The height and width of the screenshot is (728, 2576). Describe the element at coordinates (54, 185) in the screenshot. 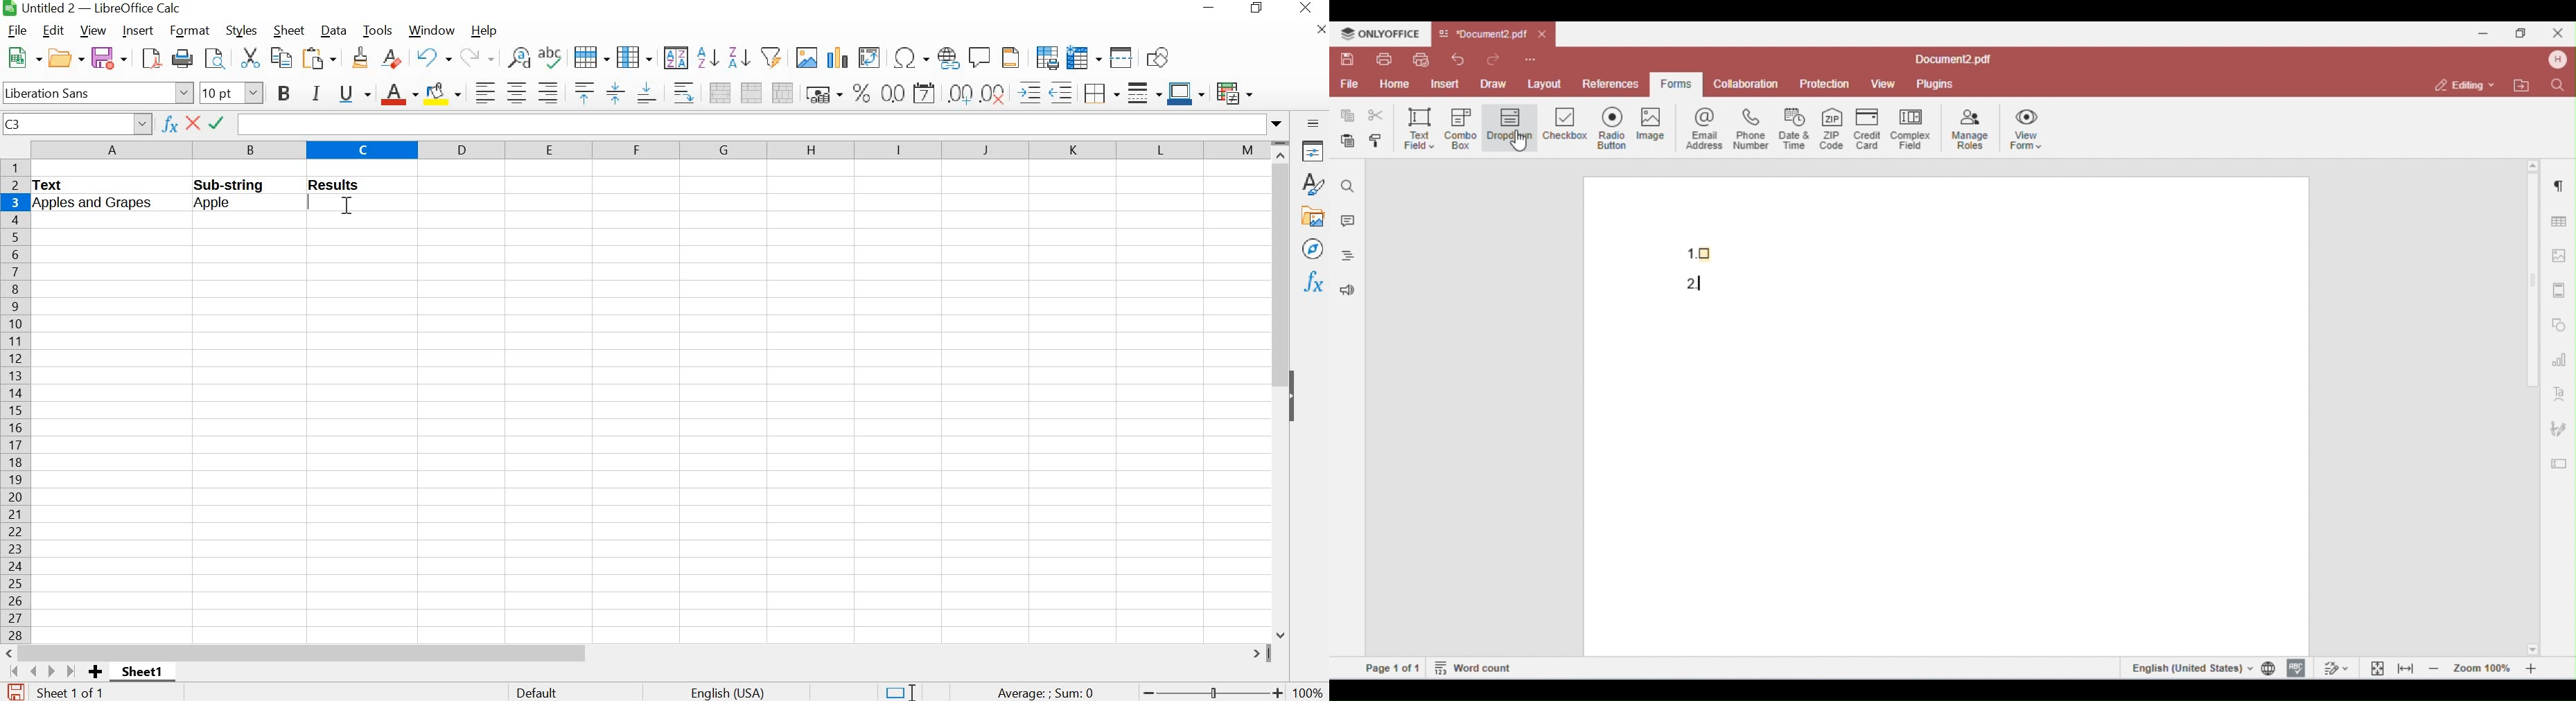

I see `TEXT` at that location.